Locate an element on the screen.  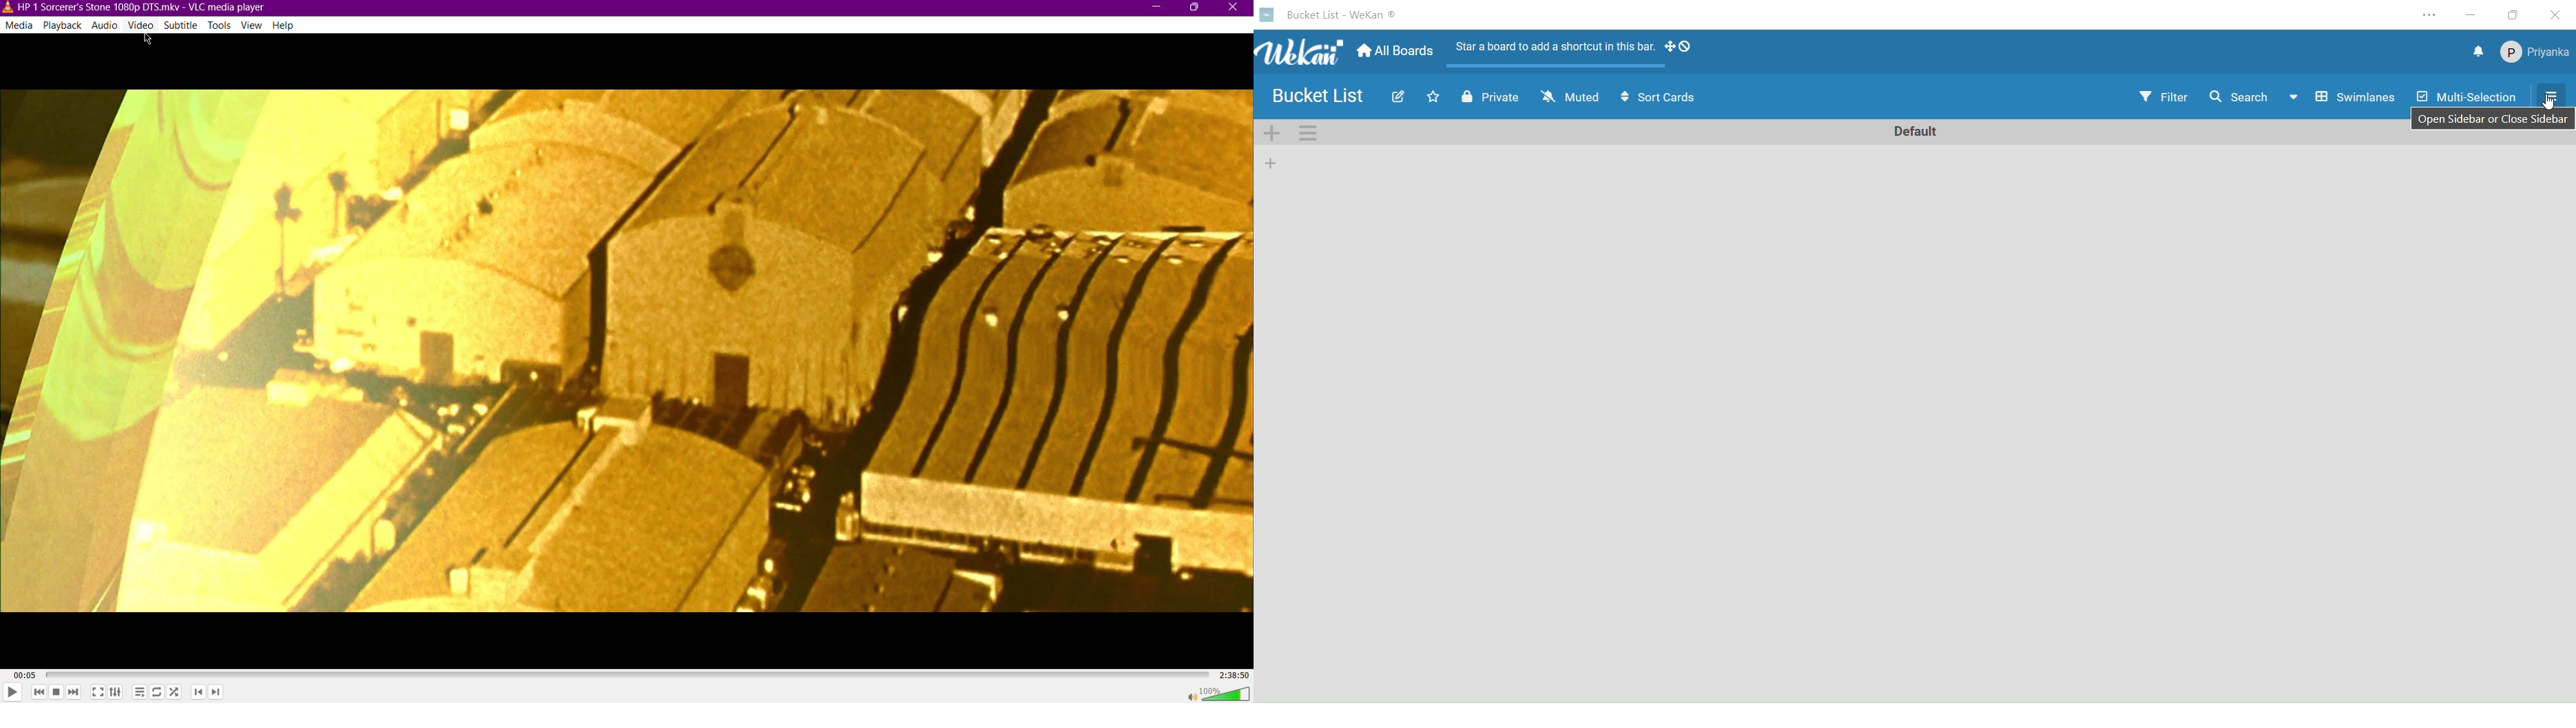
Play is located at coordinates (12, 691).